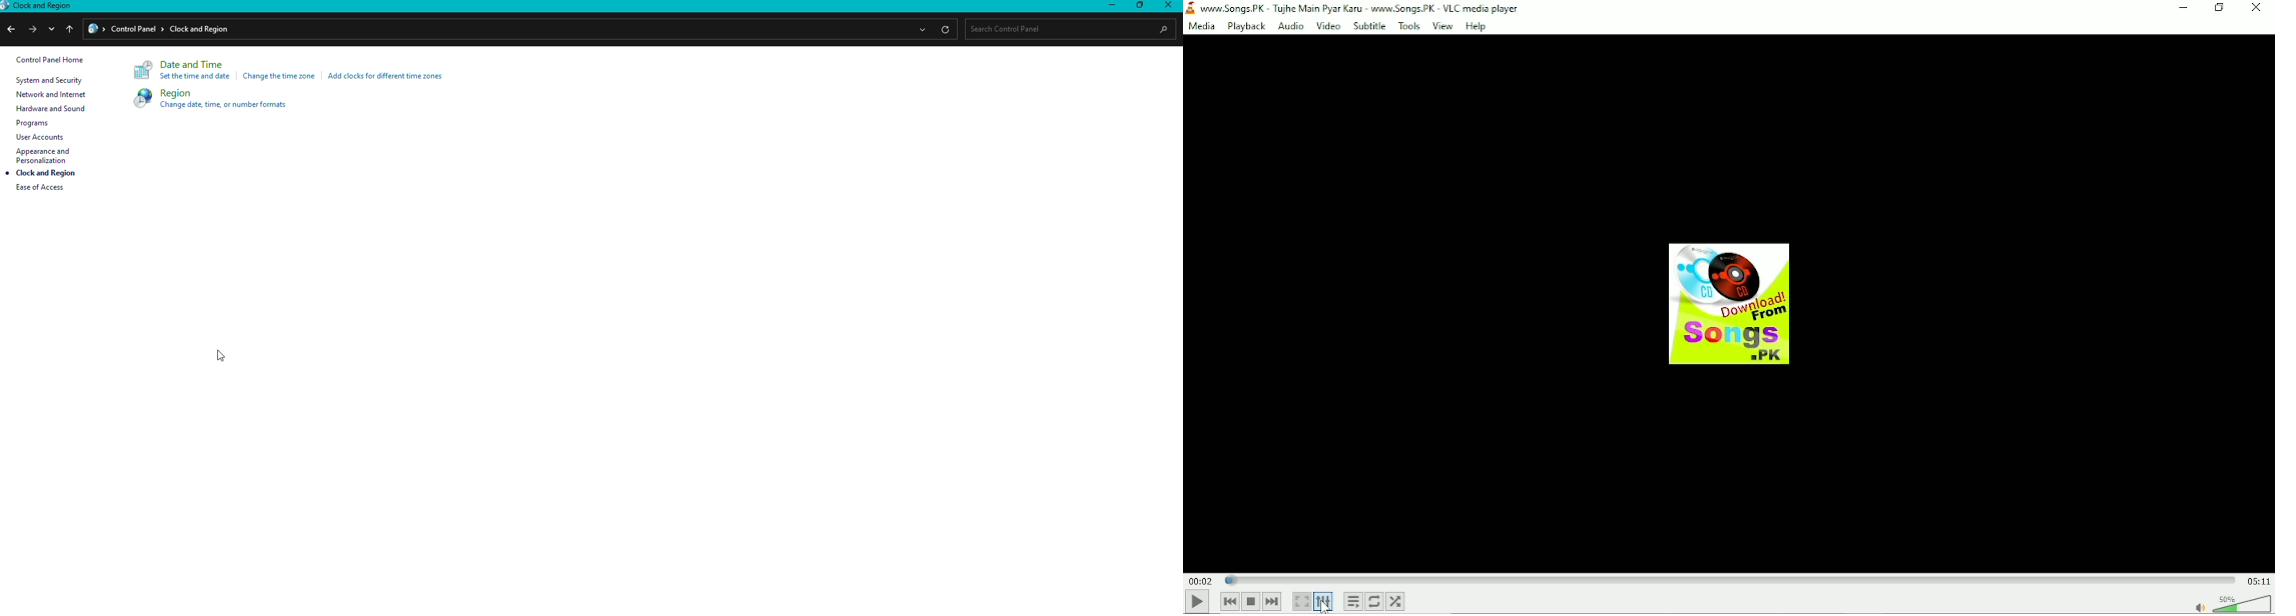  What do you see at coordinates (1273, 601) in the screenshot?
I see `Next` at bounding box center [1273, 601].